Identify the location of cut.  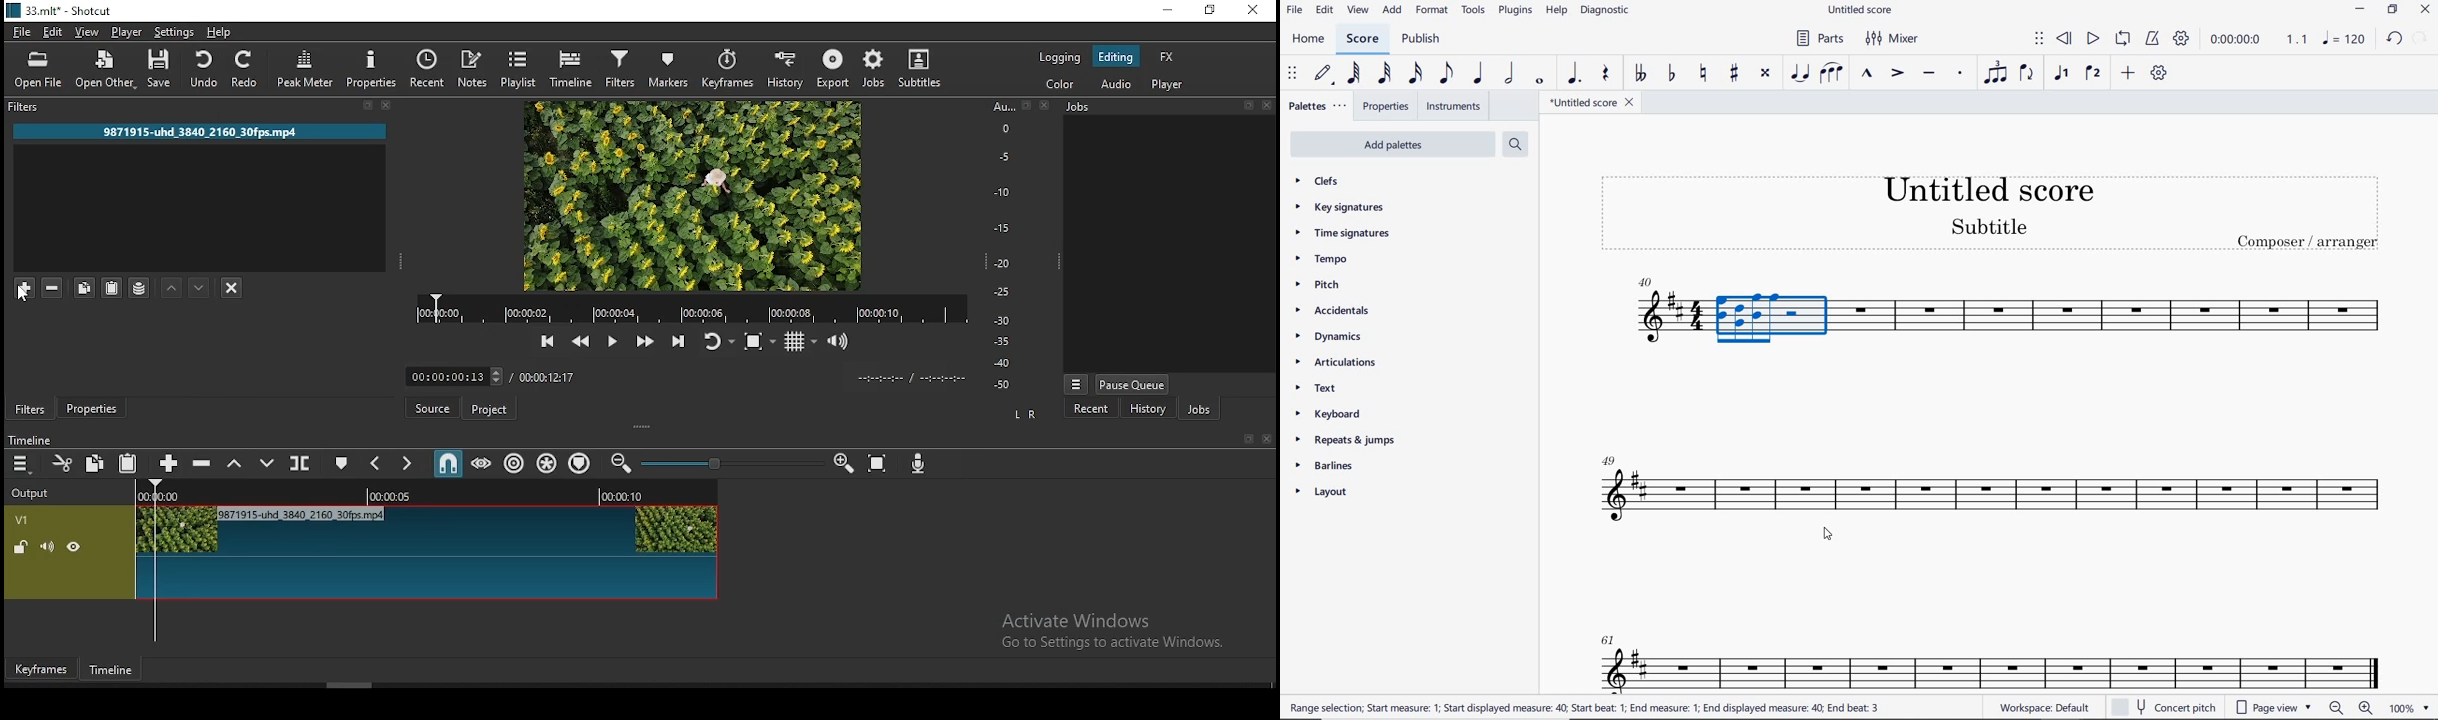
(64, 464).